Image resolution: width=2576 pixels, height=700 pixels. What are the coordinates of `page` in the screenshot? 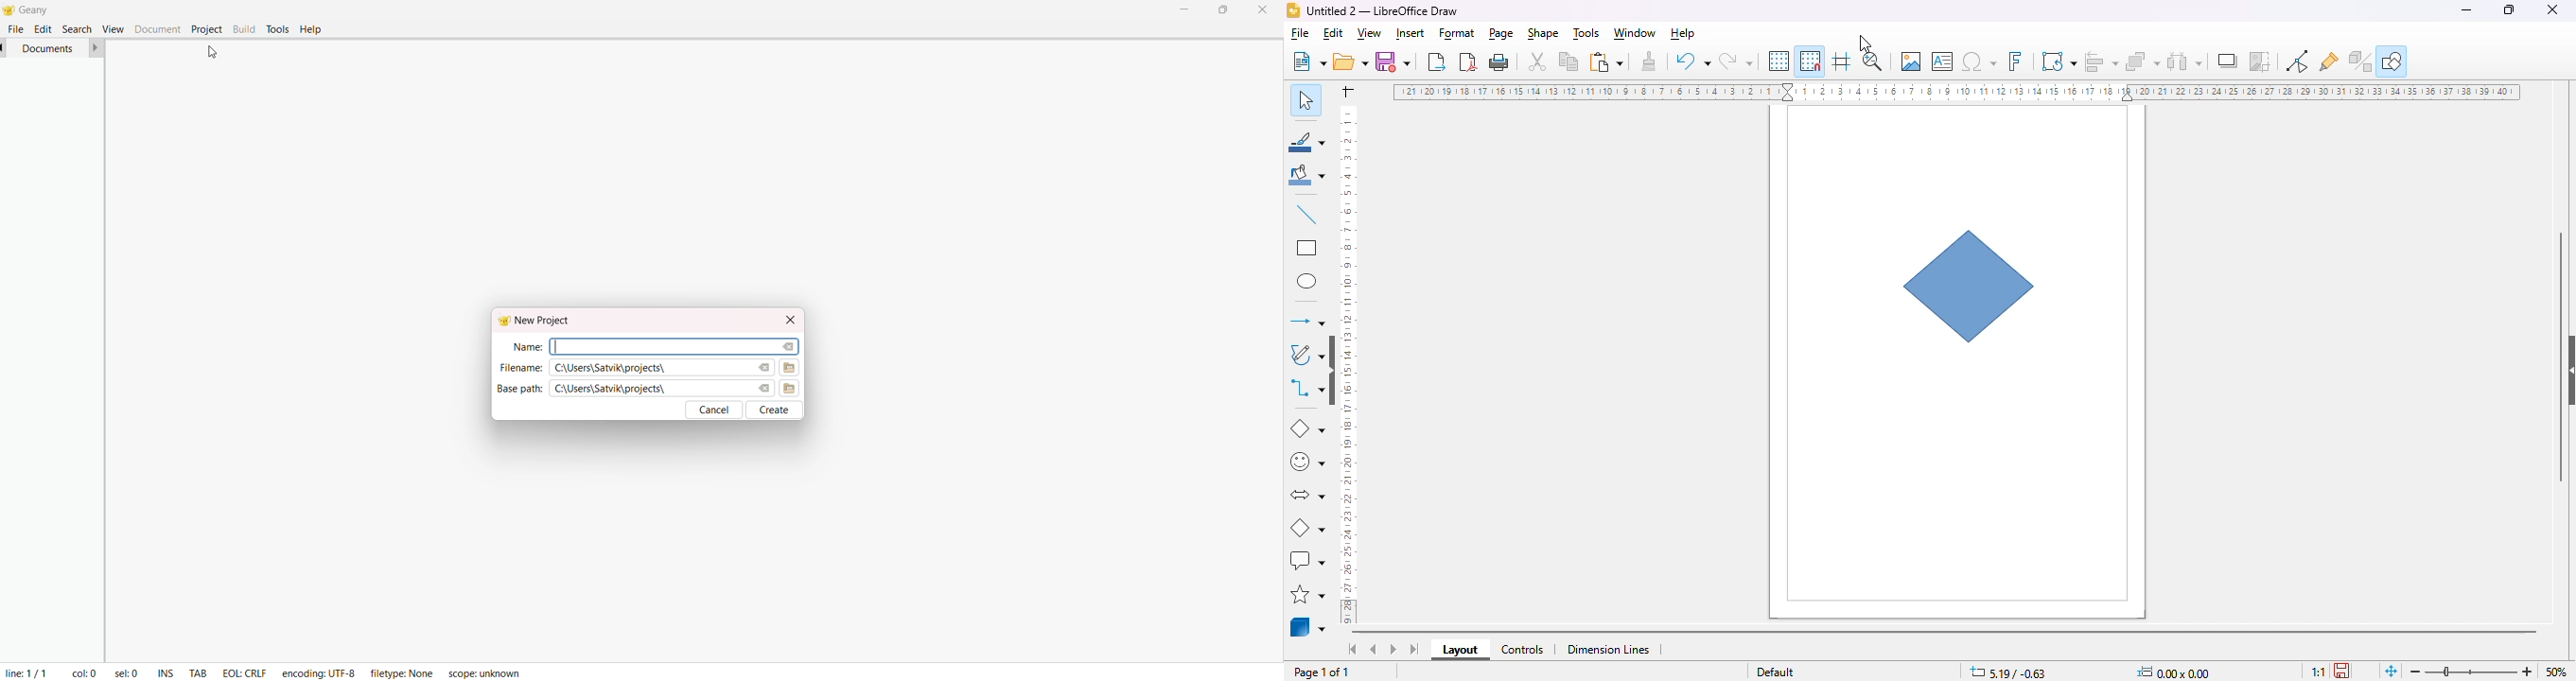 It's located at (1502, 34).